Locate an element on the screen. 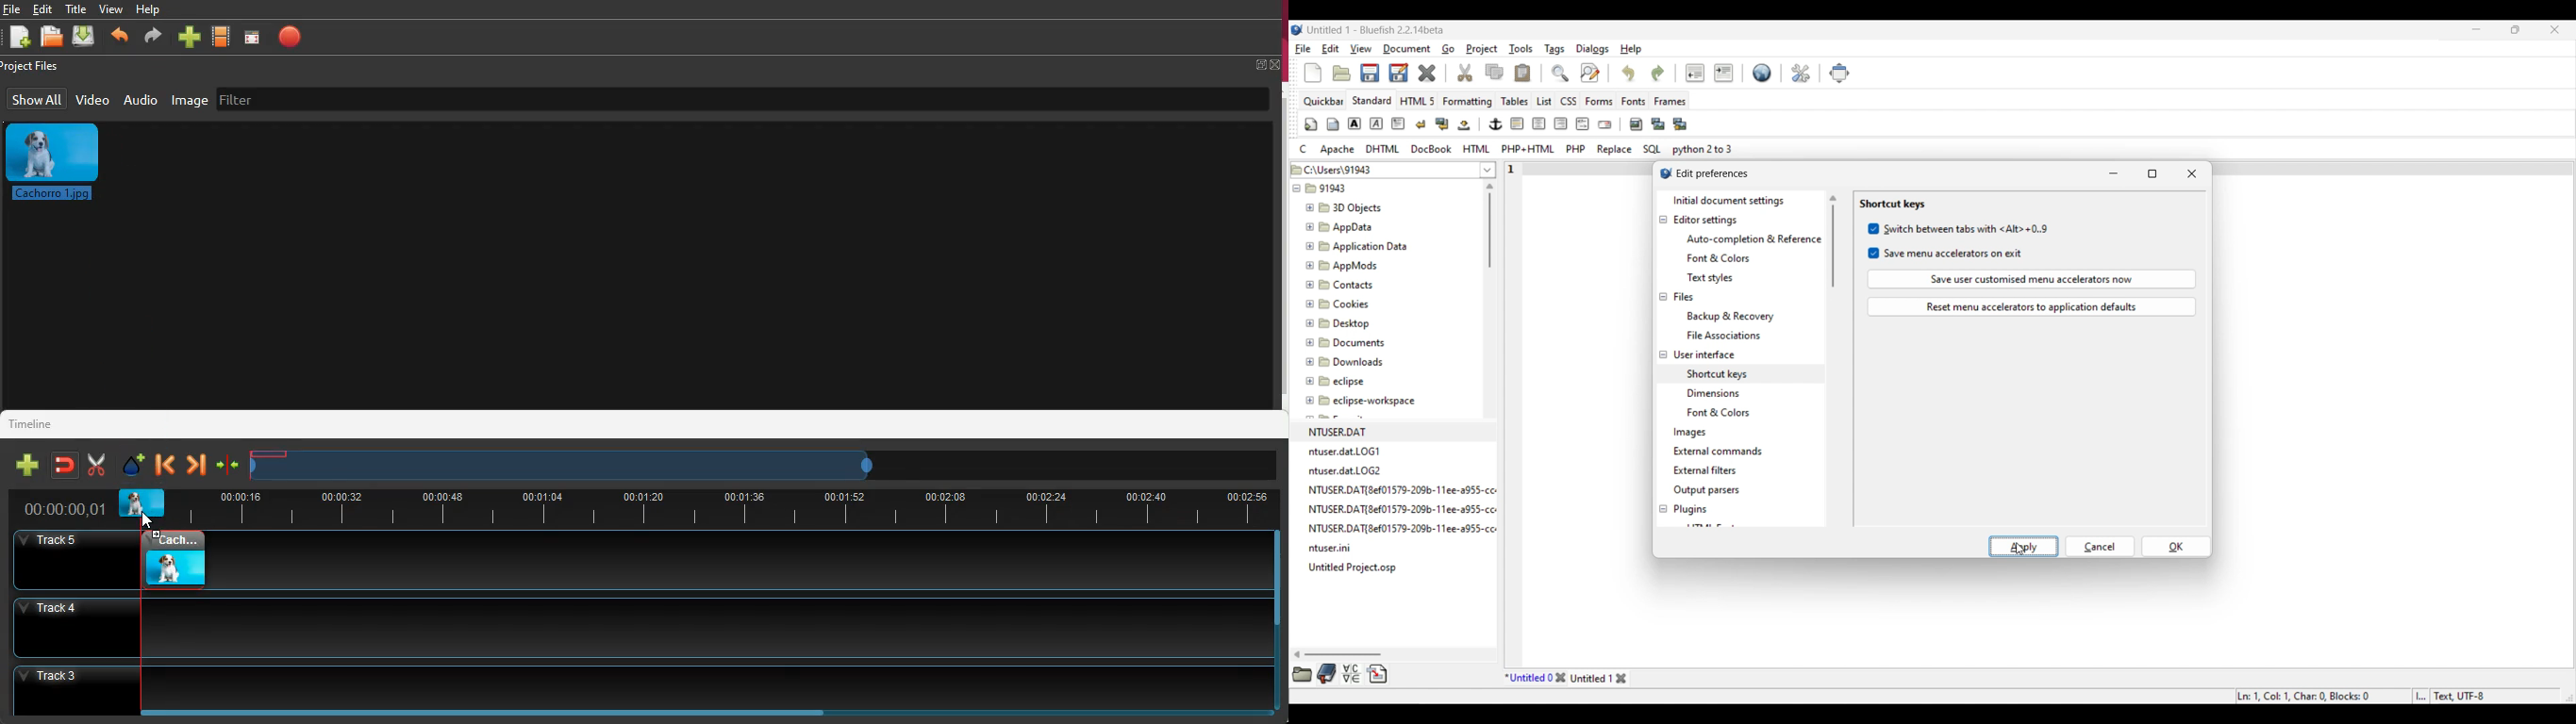  Maximize is located at coordinates (2153, 174).